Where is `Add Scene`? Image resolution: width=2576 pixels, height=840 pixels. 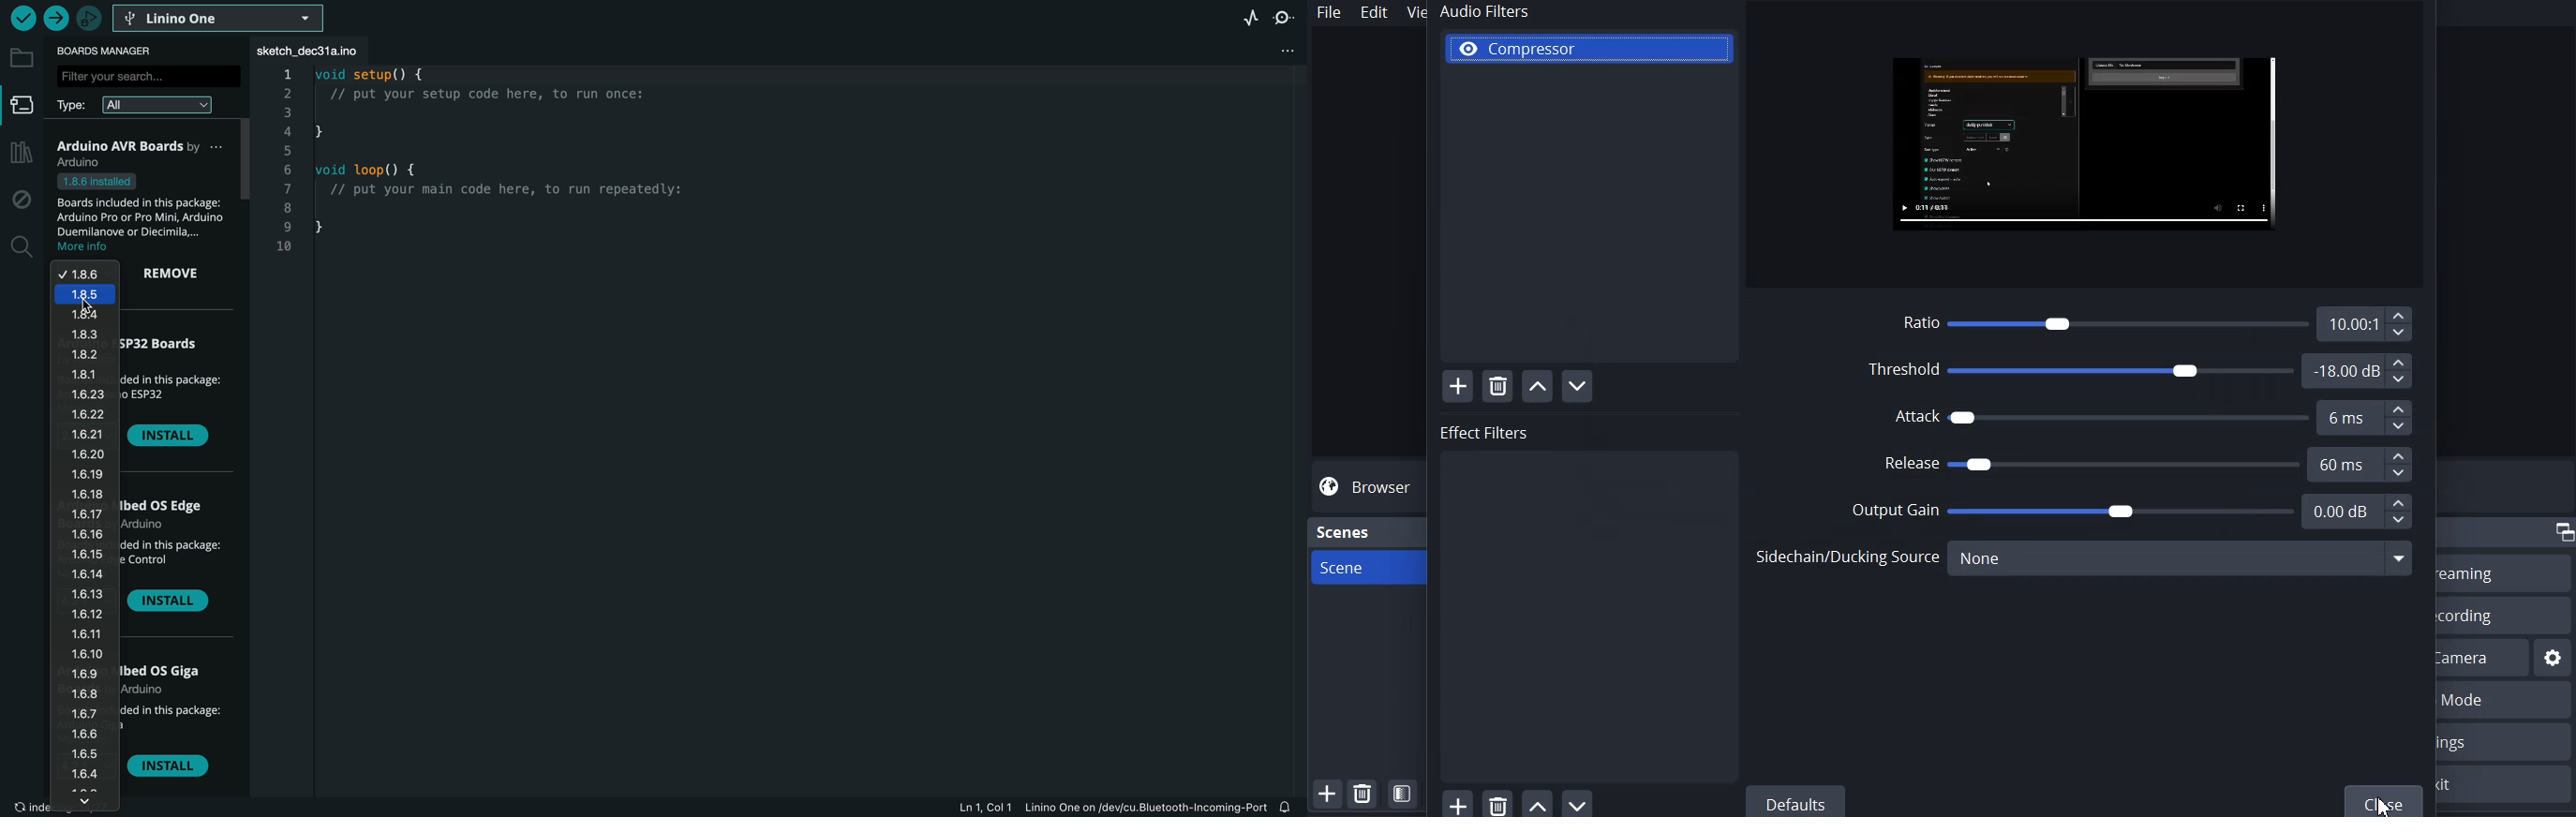 Add Scene is located at coordinates (1326, 794).